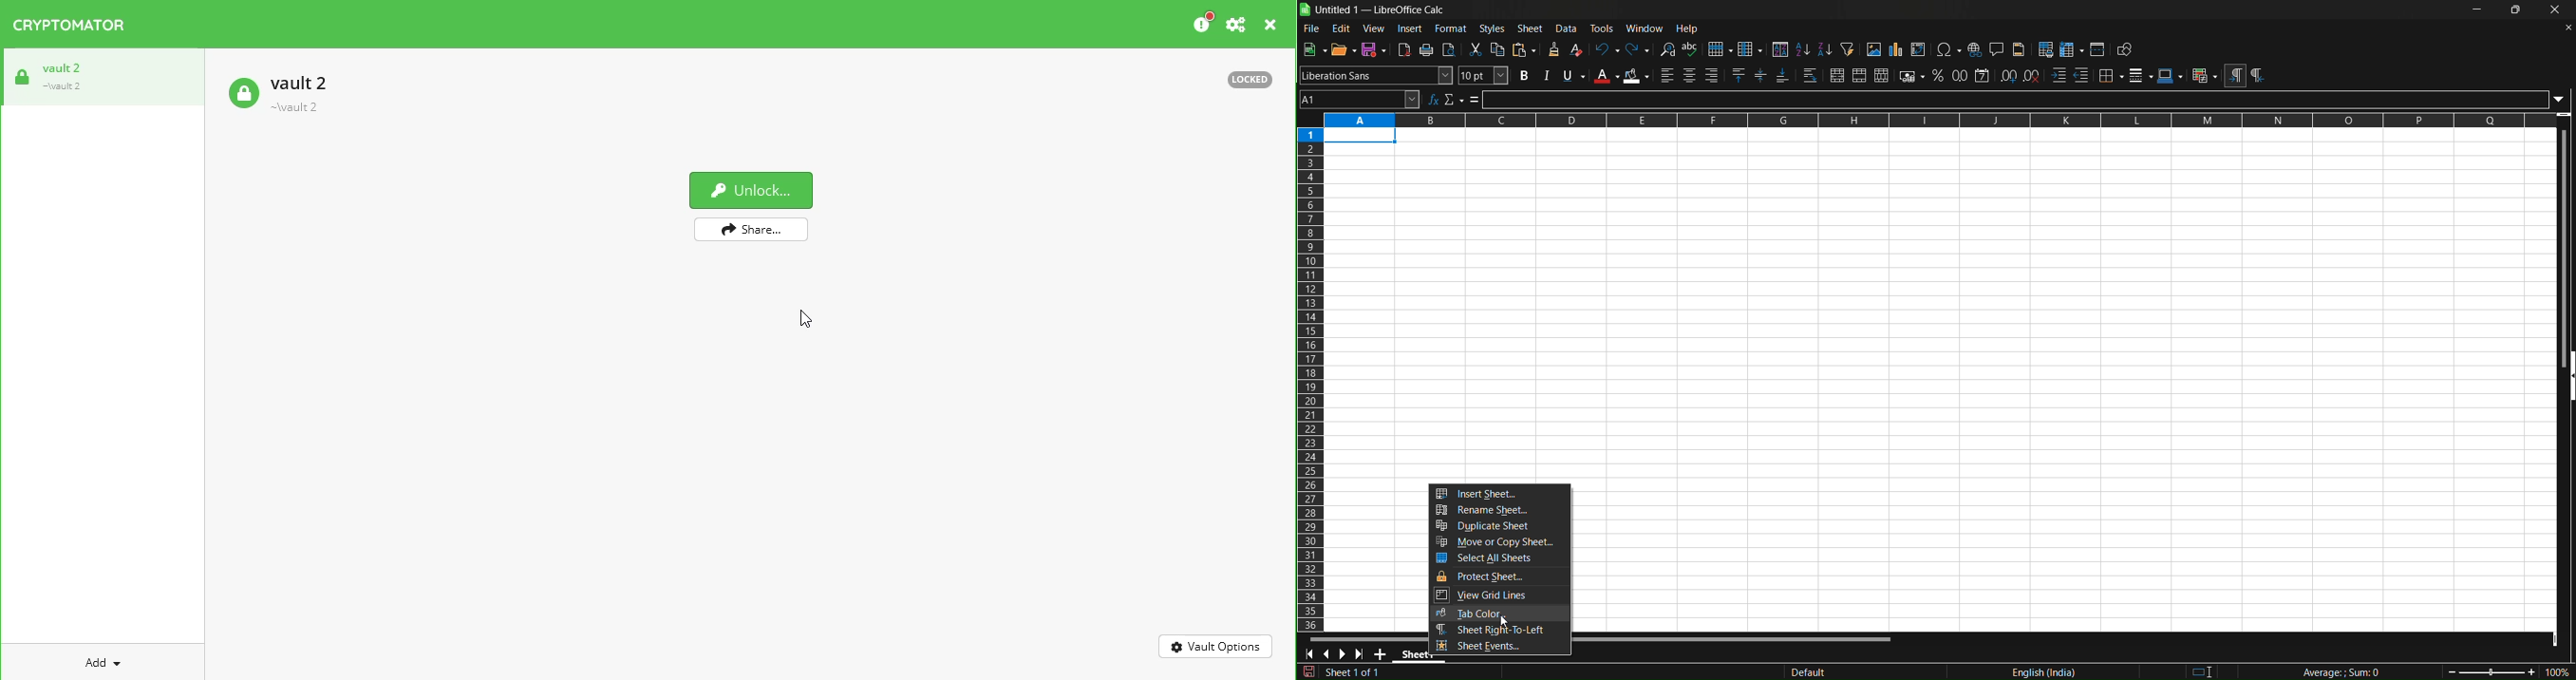  What do you see at coordinates (1949, 50) in the screenshot?
I see `insert special characters` at bounding box center [1949, 50].